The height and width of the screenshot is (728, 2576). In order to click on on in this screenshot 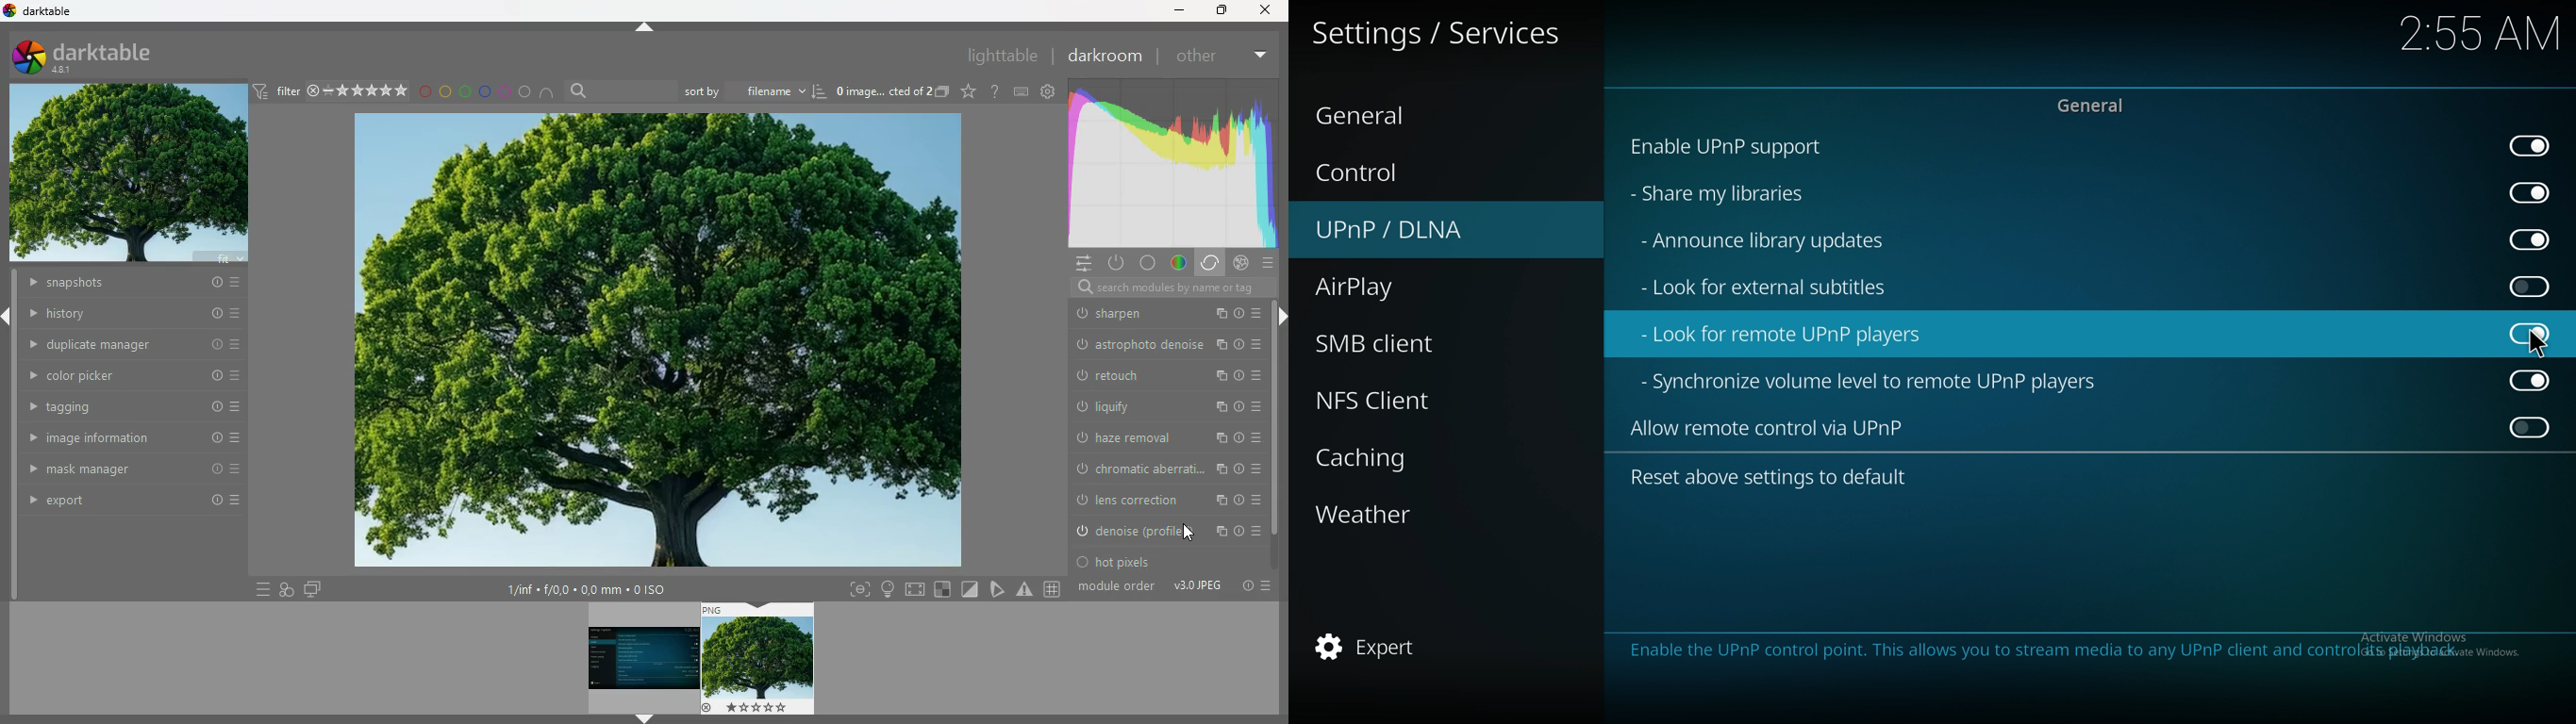, I will do `click(2532, 192)`.